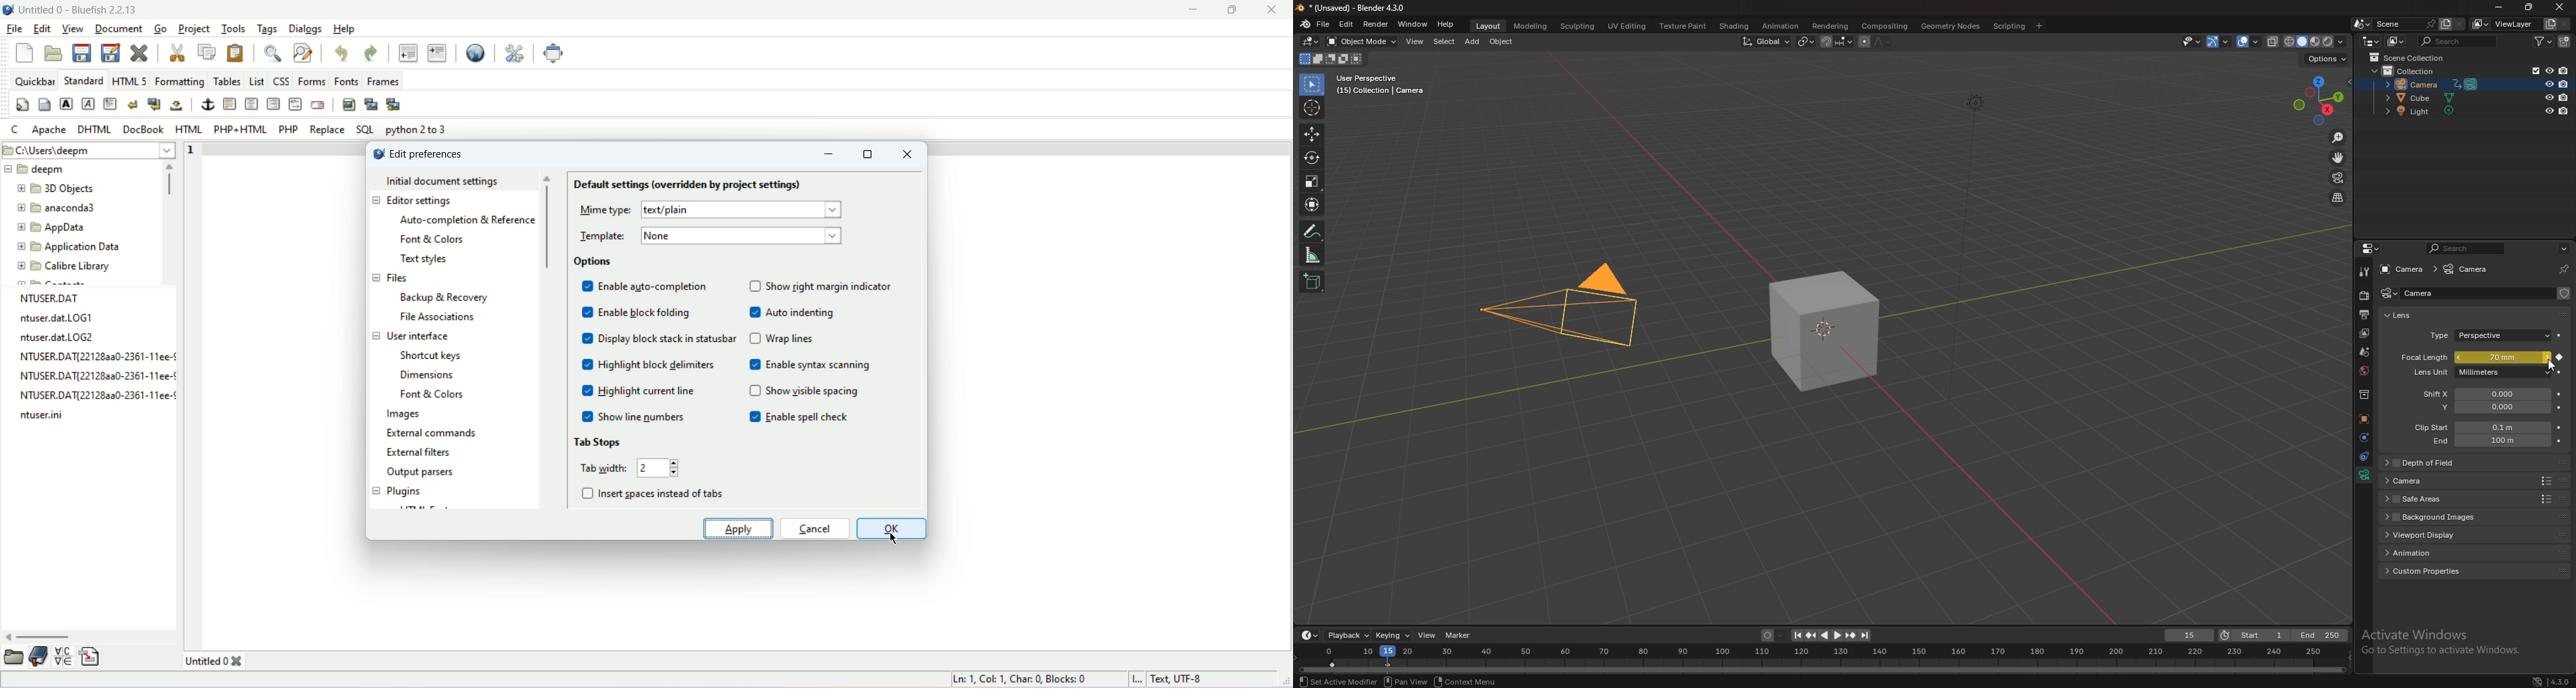  What do you see at coordinates (170, 180) in the screenshot?
I see `vertical scroll bar` at bounding box center [170, 180].